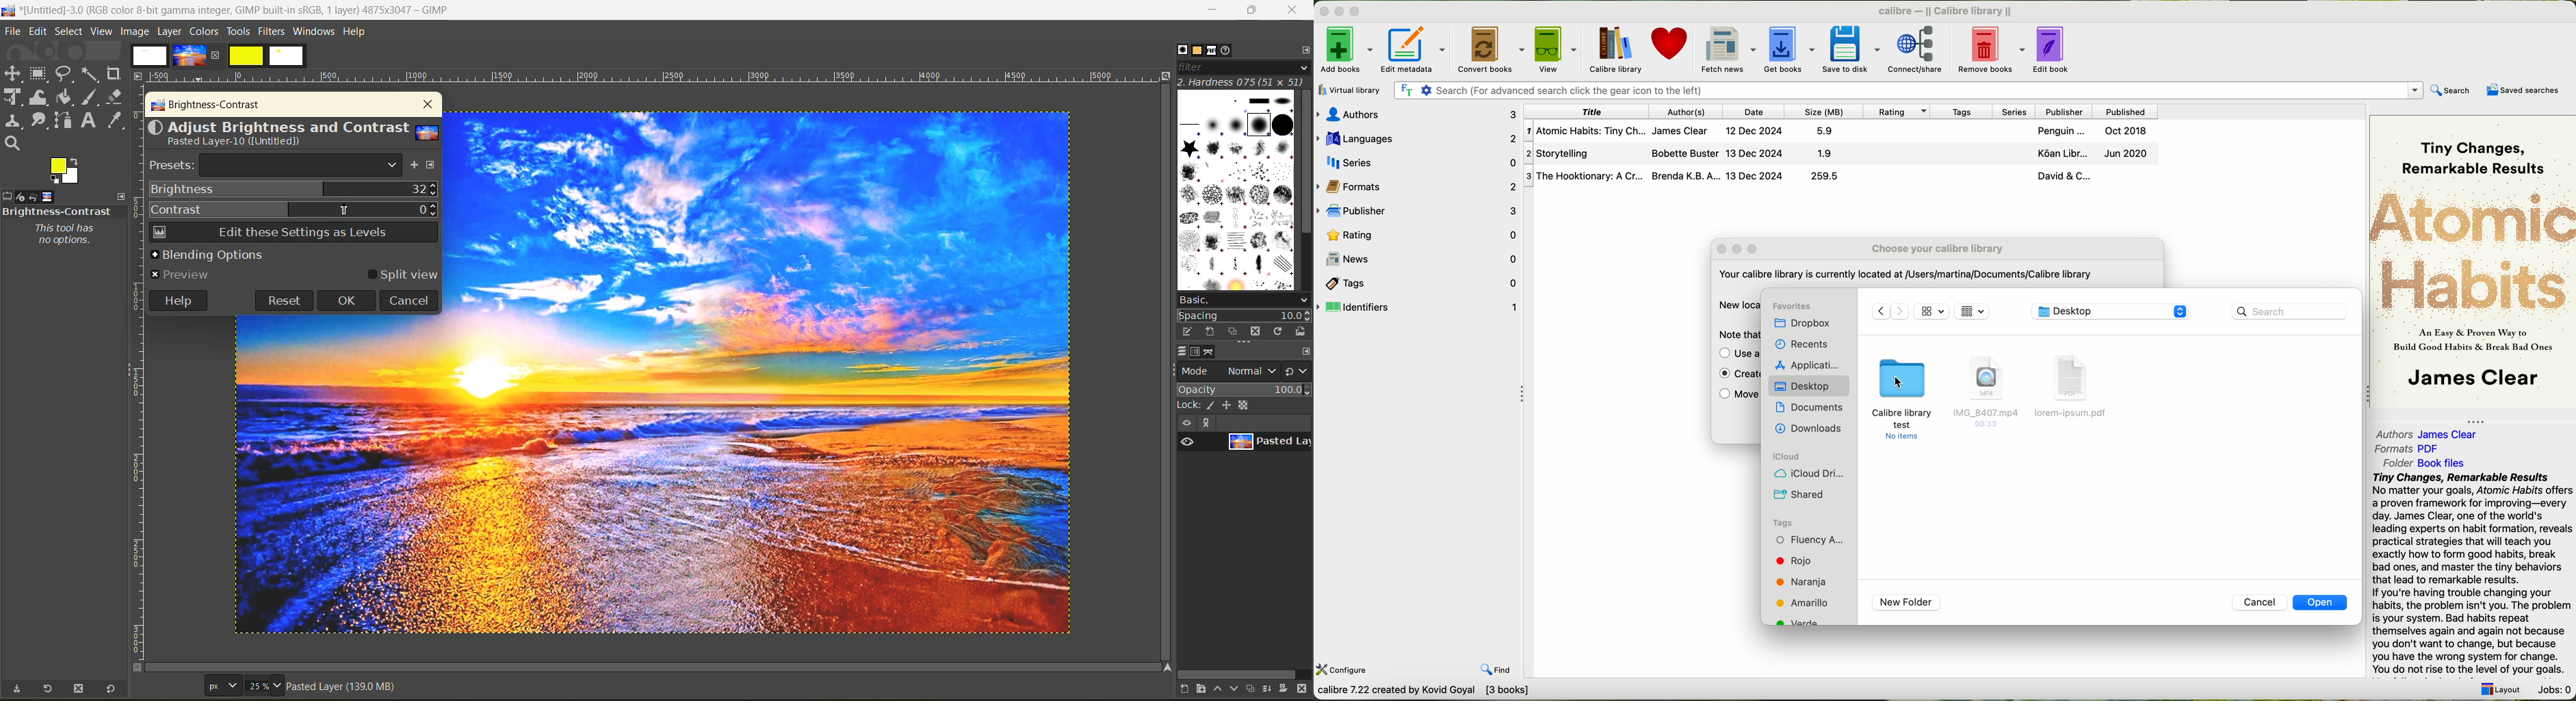 This screenshot has height=728, width=2576. Describe the element at coordinates (2472, 572) in the screenshot. I see `Tiny Changes, Remarkable Results
No matter your goals, Atomic Habits o
a proven framework for improving—ev
day. James Clear, one of the world's
leading experts on habit formation, rex
practical strategies that will teach you
exactly how to form good habits, brea
bad ones, and master the tiny behavio
that lead to remarkable results.

If you're having trouble changing your
habits, the problem isn't you. The prok
is your system. Bad habits repeat
themselves again and again not becat
you don't want to change, but becaus
vou have the wrona svstem for chanas` at that location.